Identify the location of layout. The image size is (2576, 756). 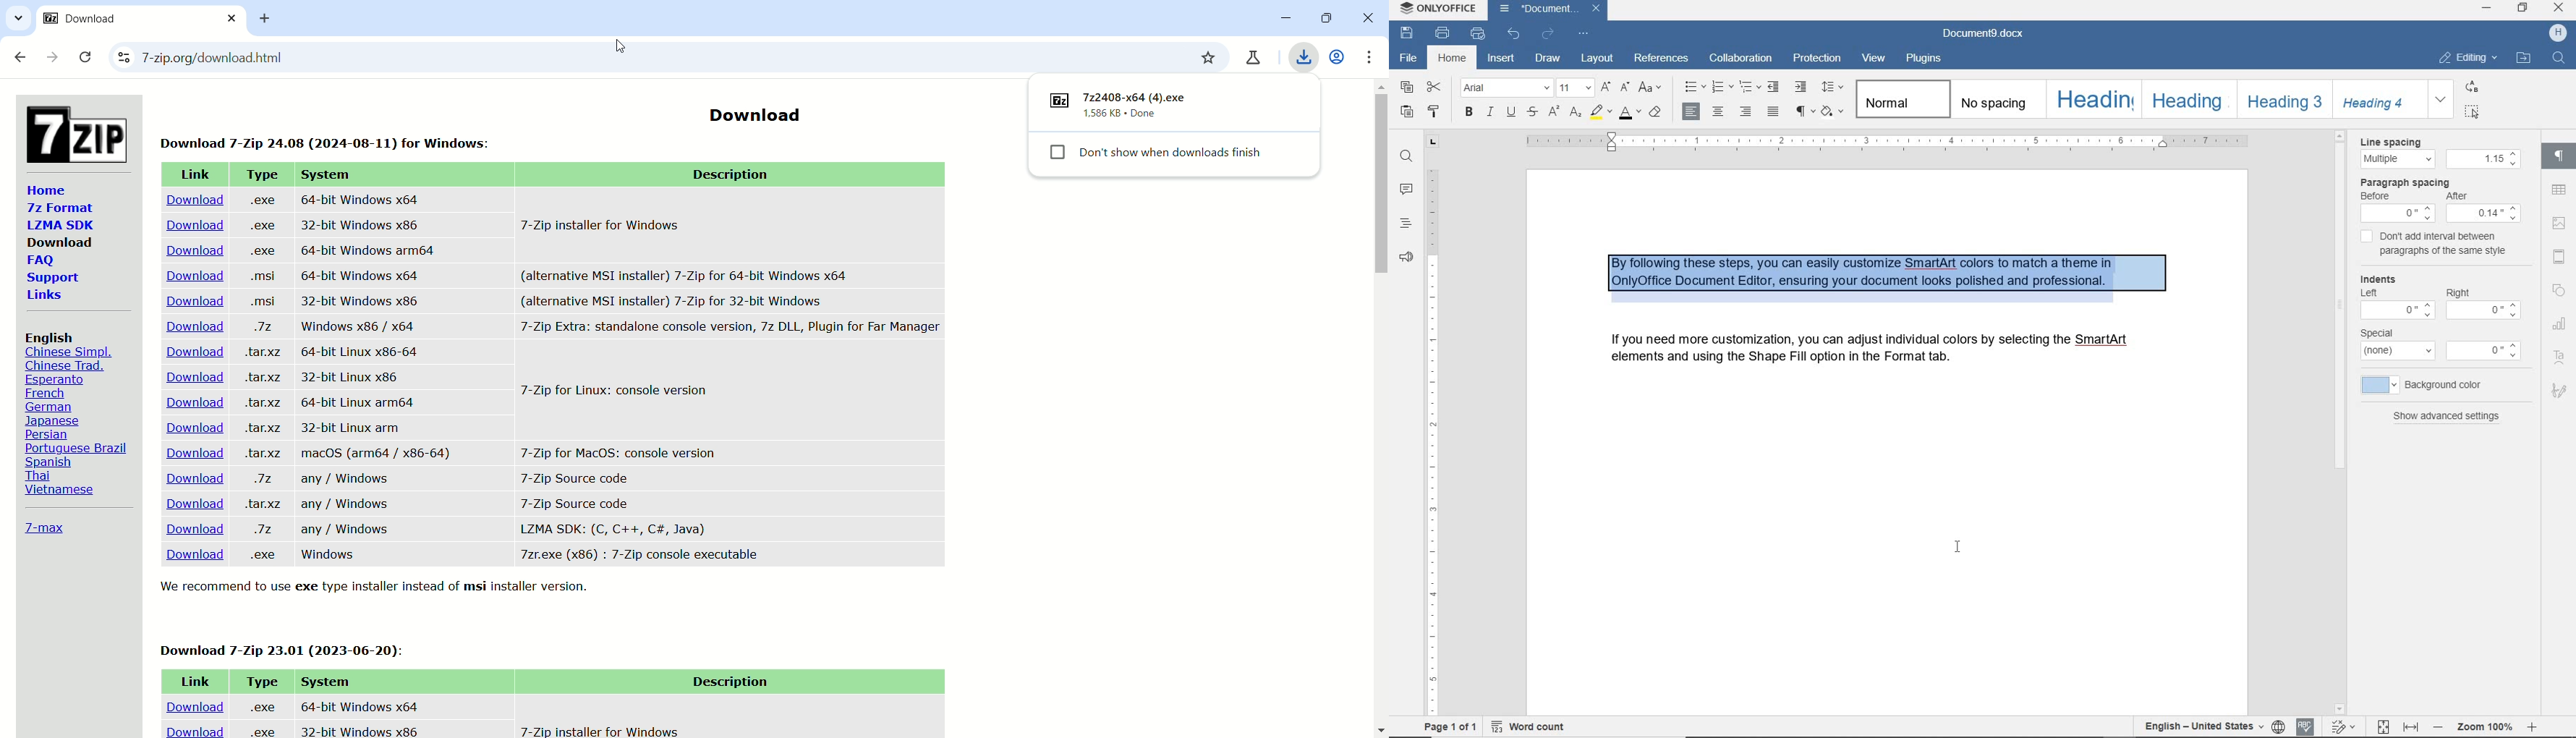
(1596, 57).